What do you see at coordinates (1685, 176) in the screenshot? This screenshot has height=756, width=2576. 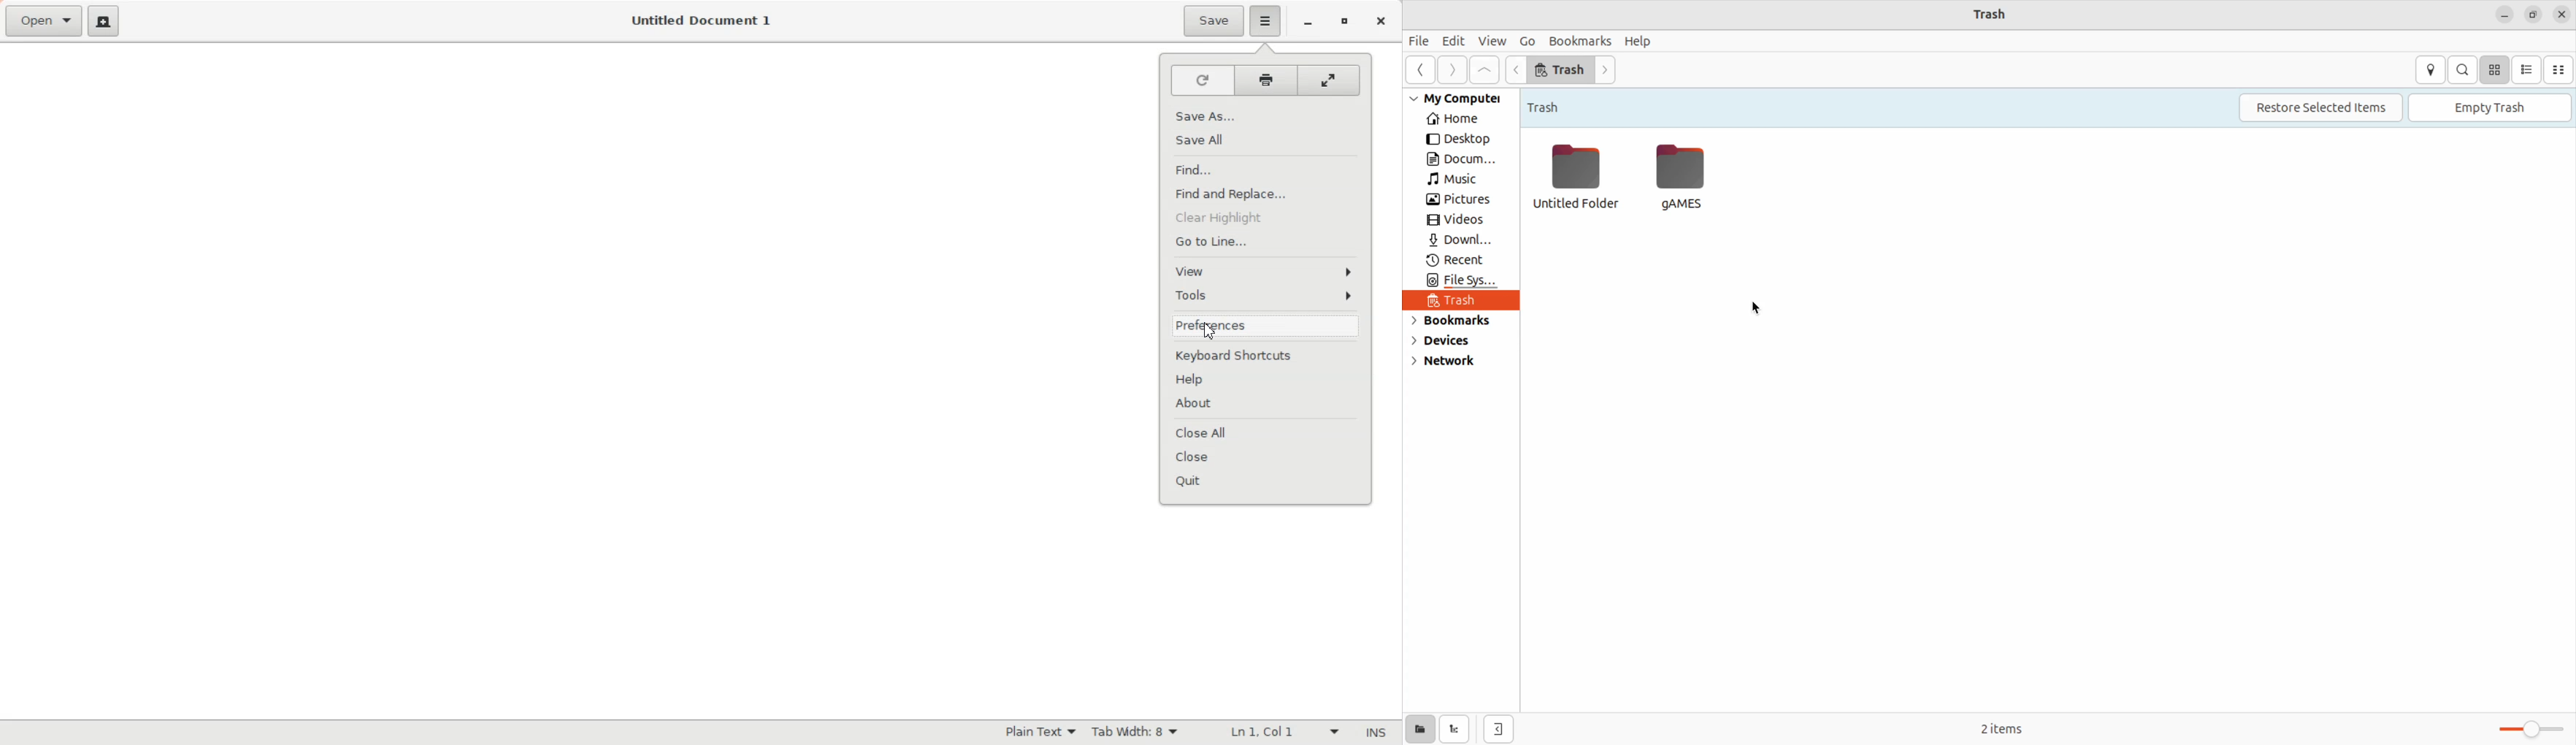 I see `gAMES` at bounding box center [1685, 176].